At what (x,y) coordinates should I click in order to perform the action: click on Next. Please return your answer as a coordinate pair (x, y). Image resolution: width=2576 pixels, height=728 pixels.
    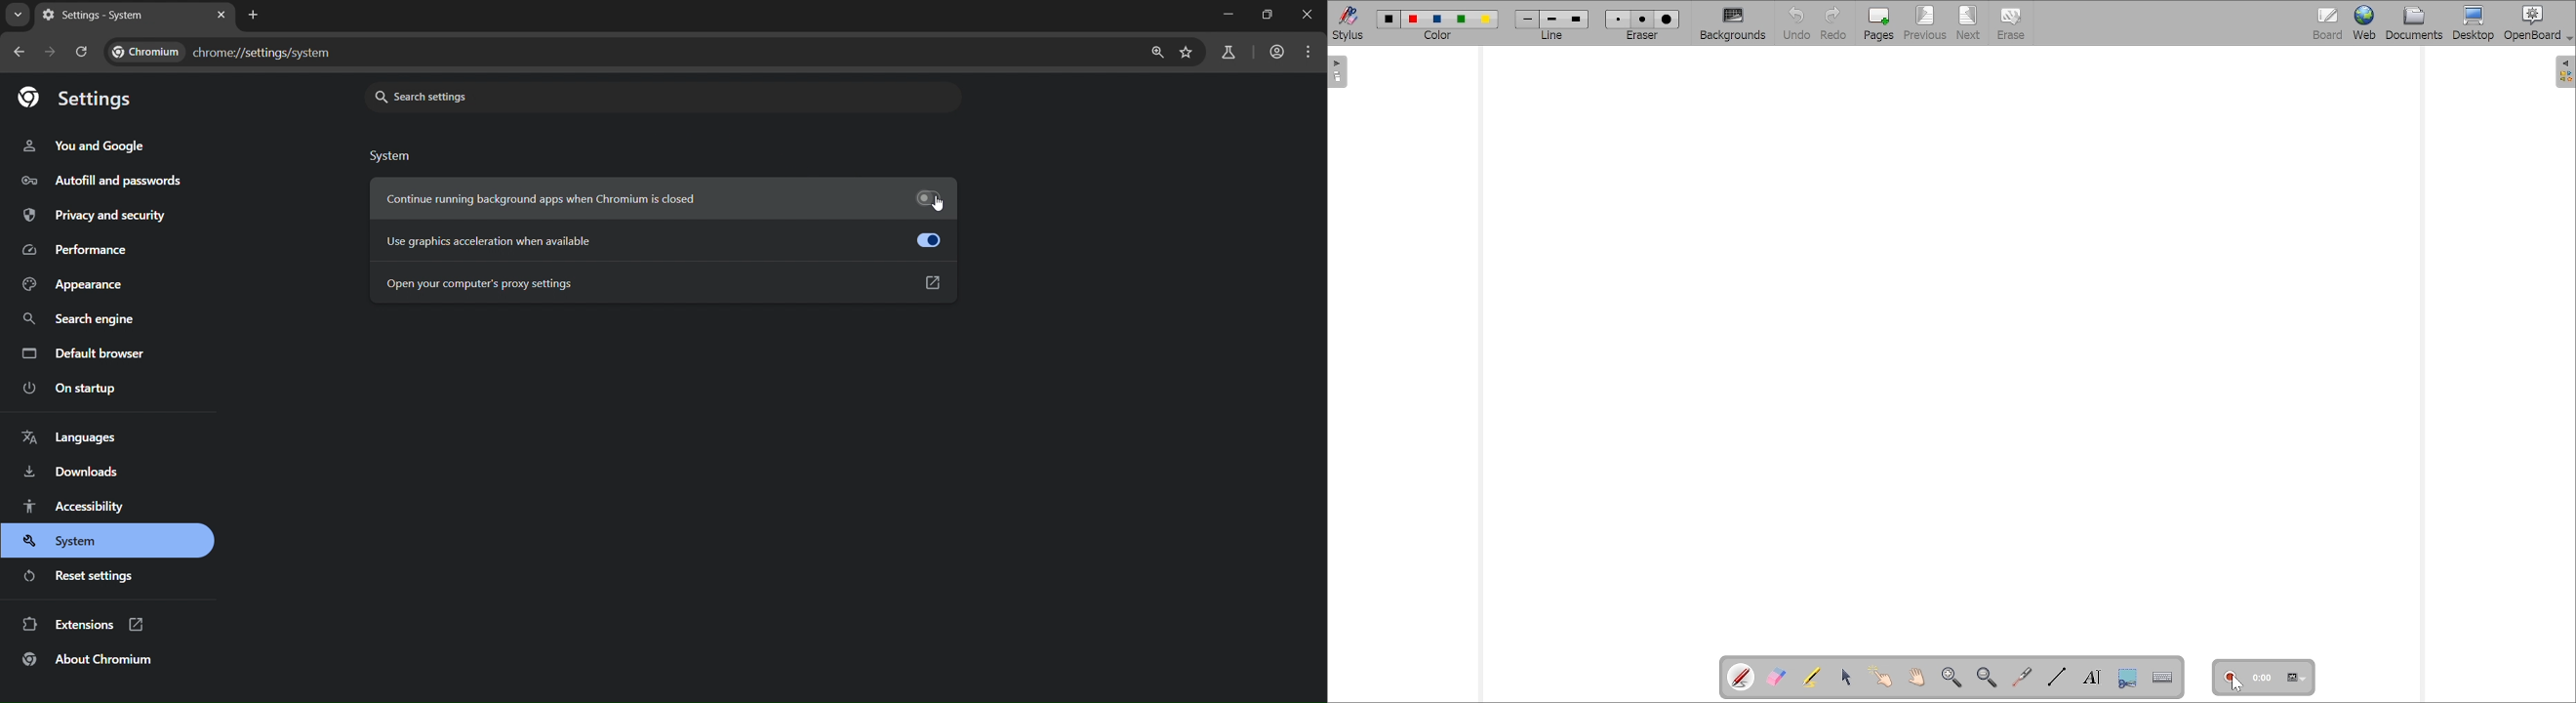
    Looking at the image, I should click on (1969, 23).